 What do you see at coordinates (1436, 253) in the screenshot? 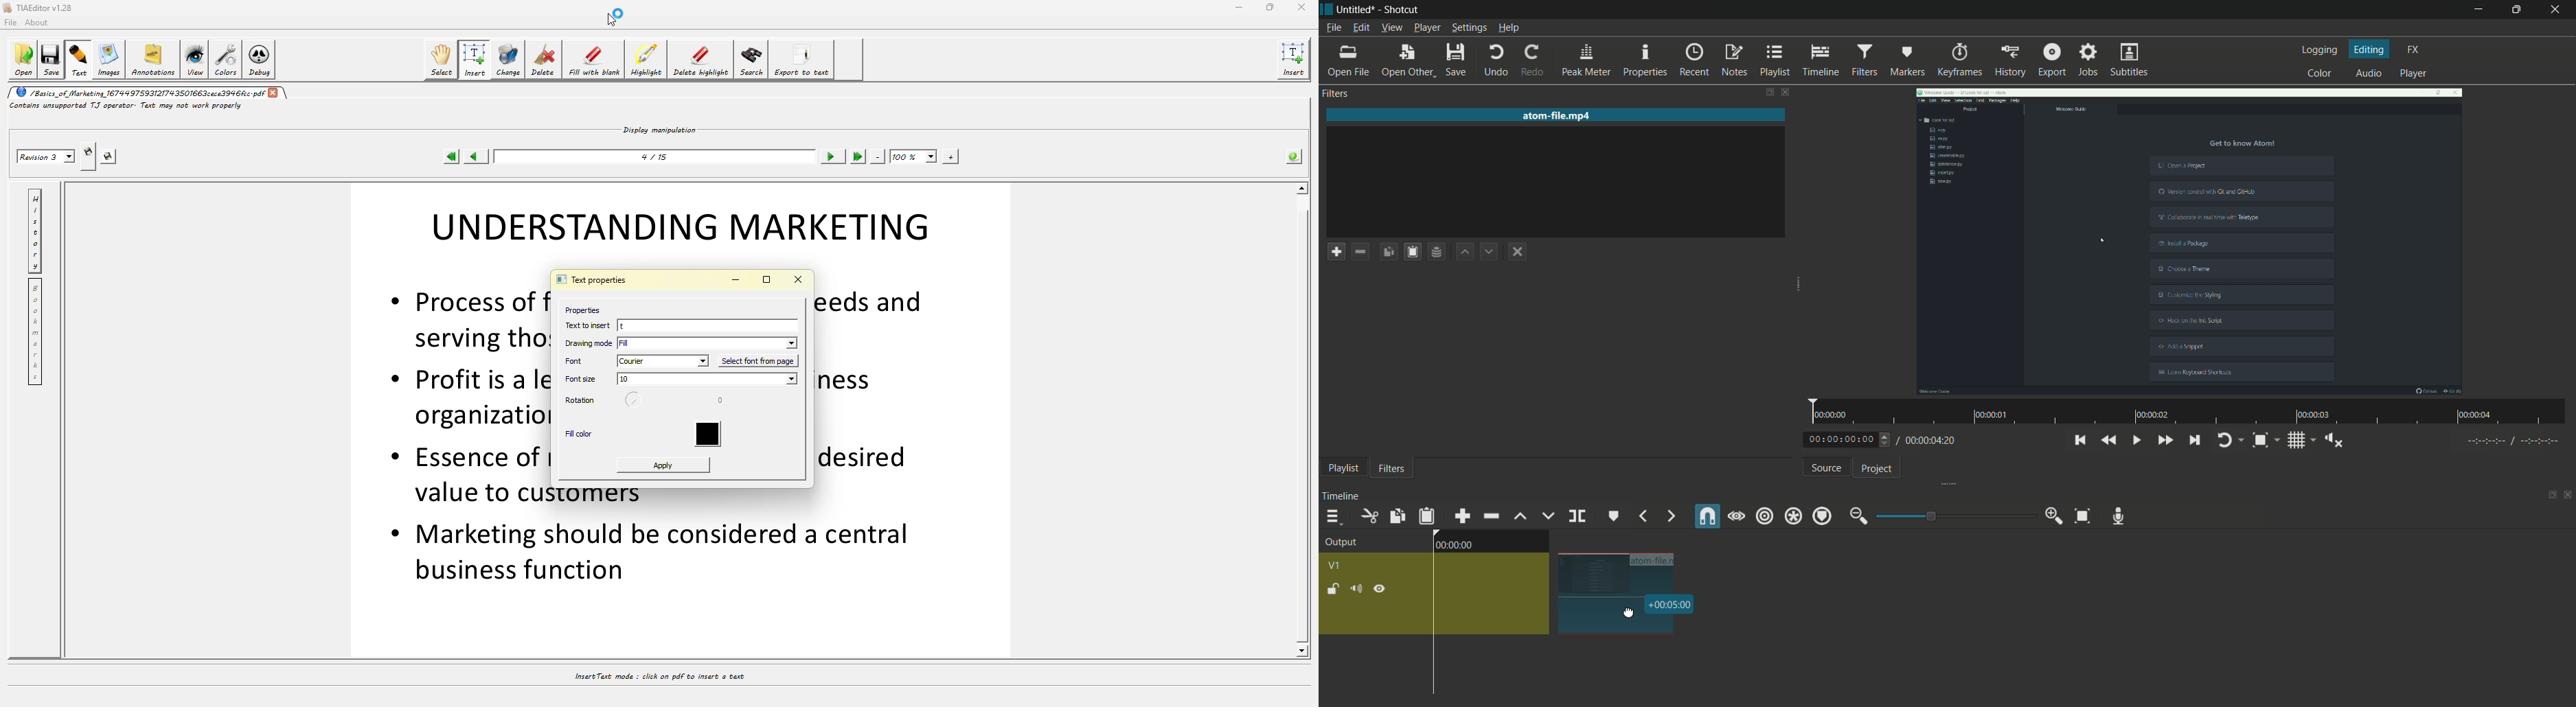
I see `save filter set` at bounding box center [1436, 253].